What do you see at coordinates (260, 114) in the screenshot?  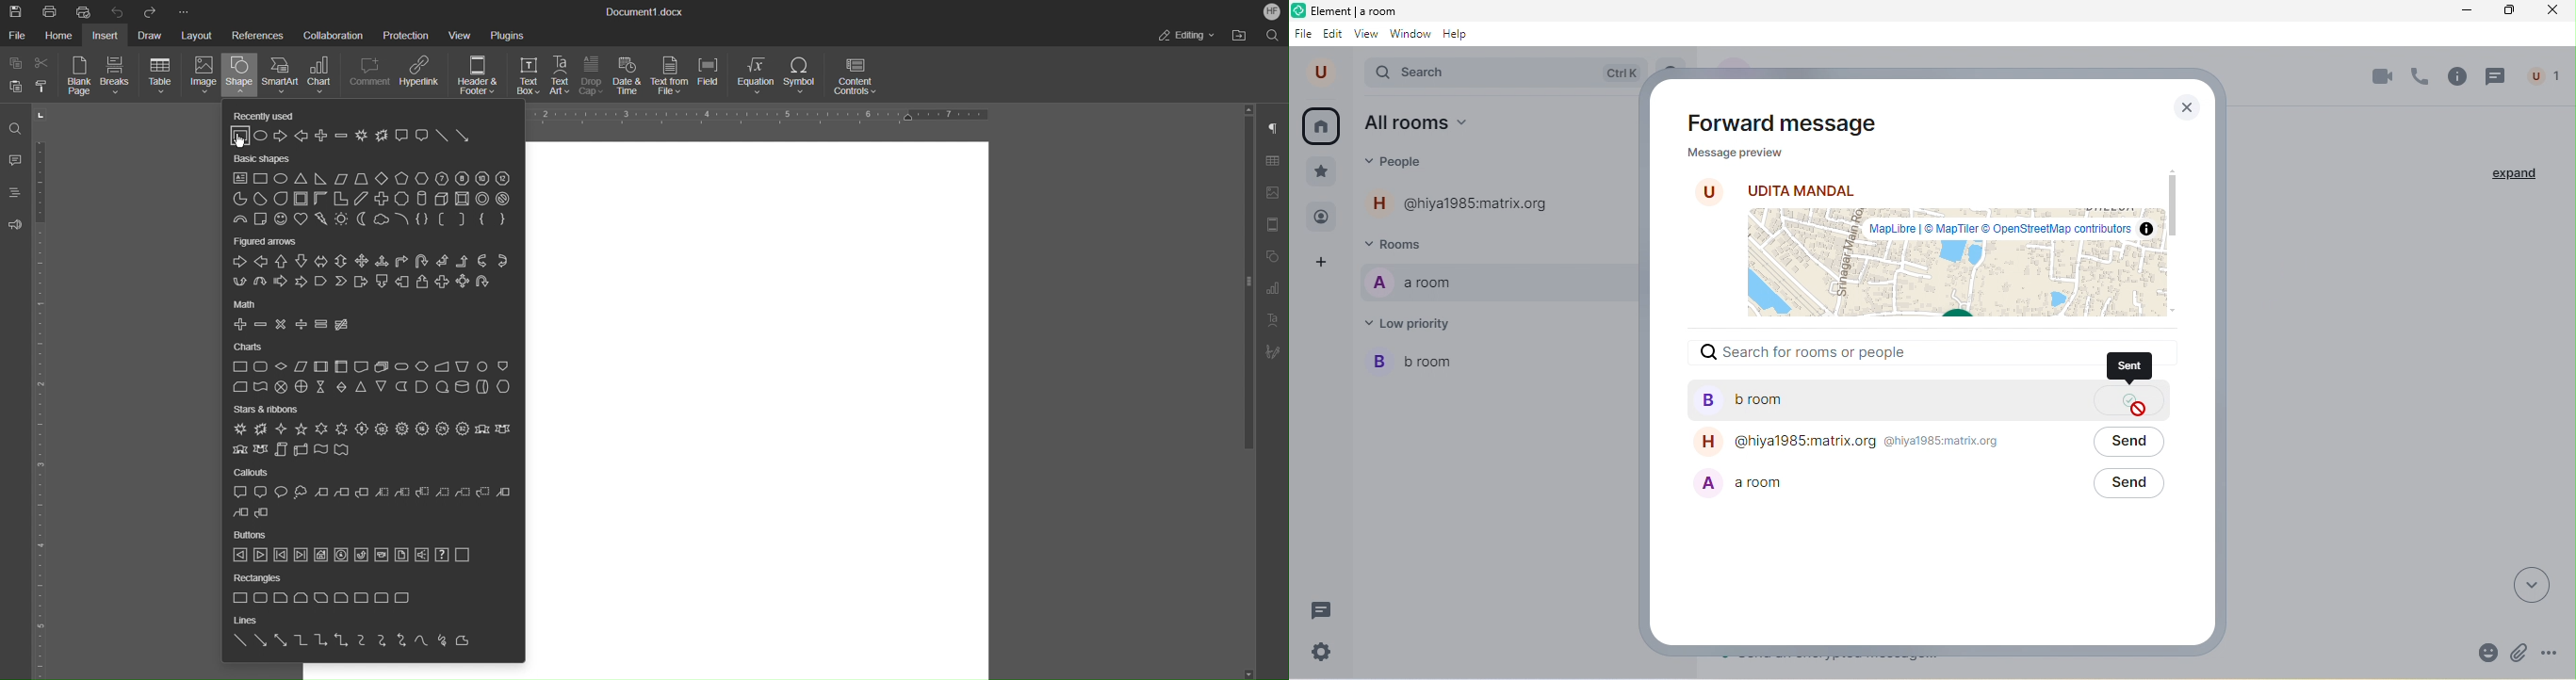 I see `Recently Used` at bounding box center [260, 114].